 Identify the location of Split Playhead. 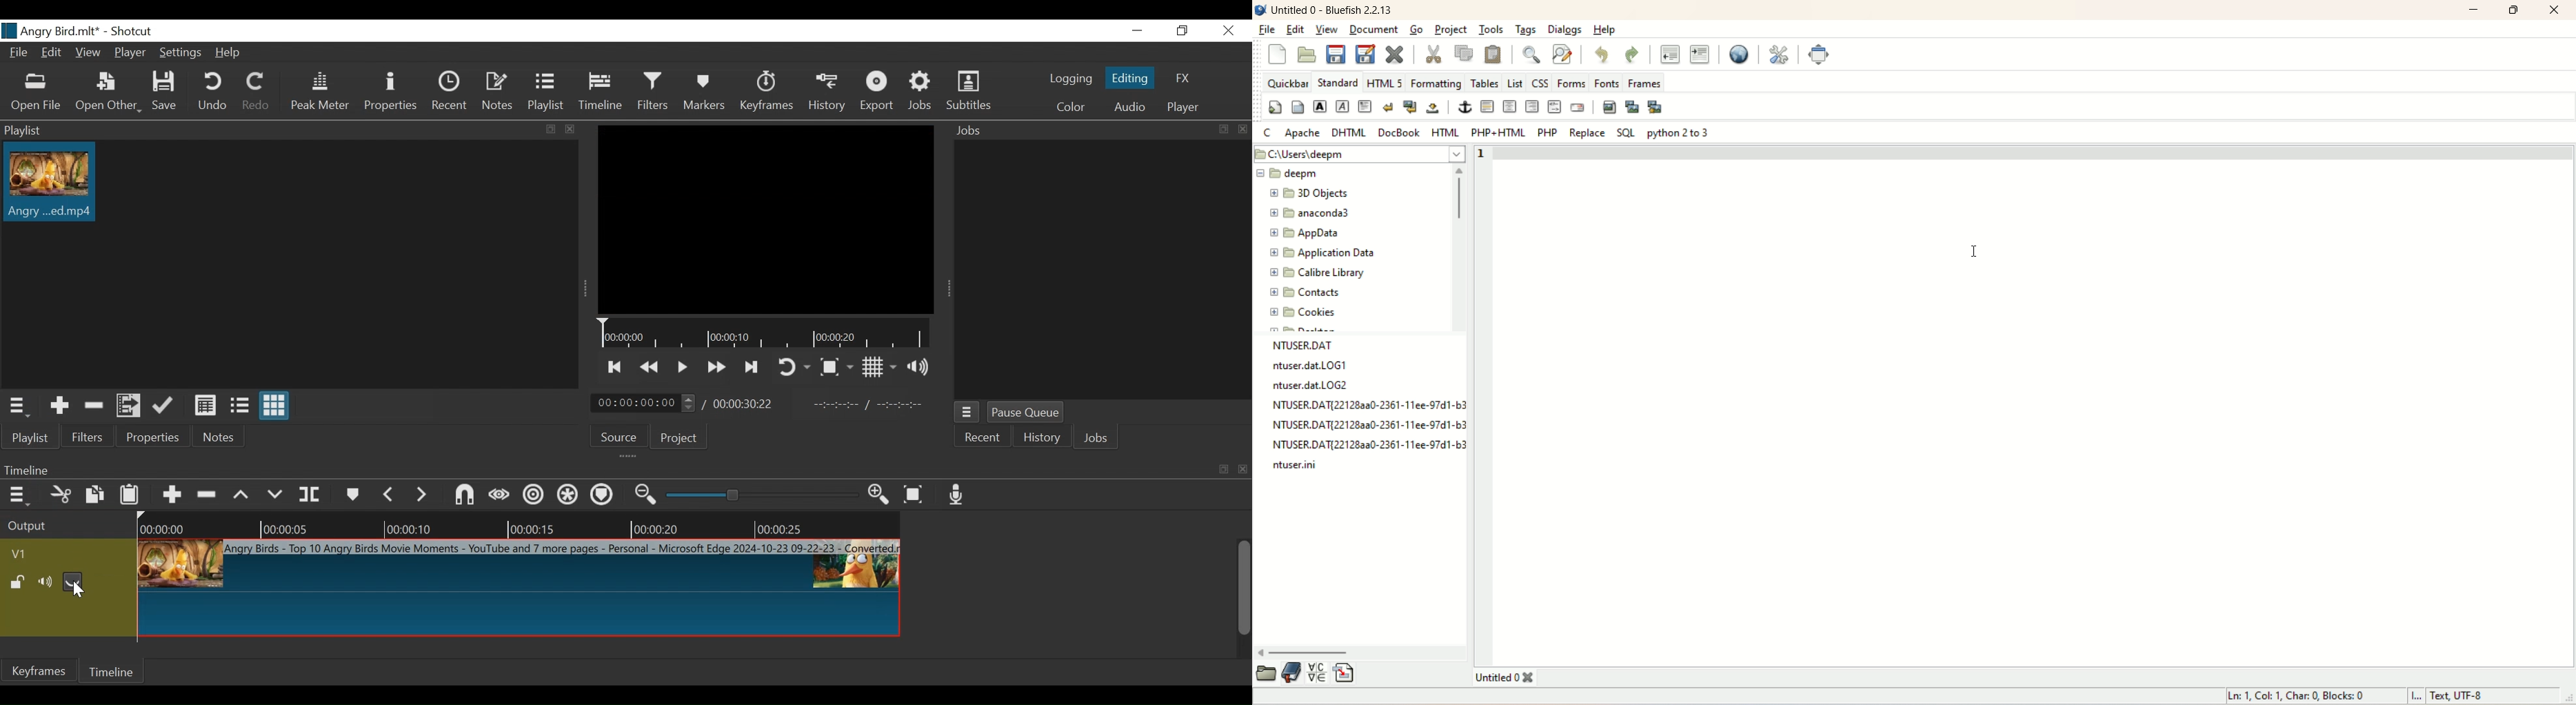
(309, 495).